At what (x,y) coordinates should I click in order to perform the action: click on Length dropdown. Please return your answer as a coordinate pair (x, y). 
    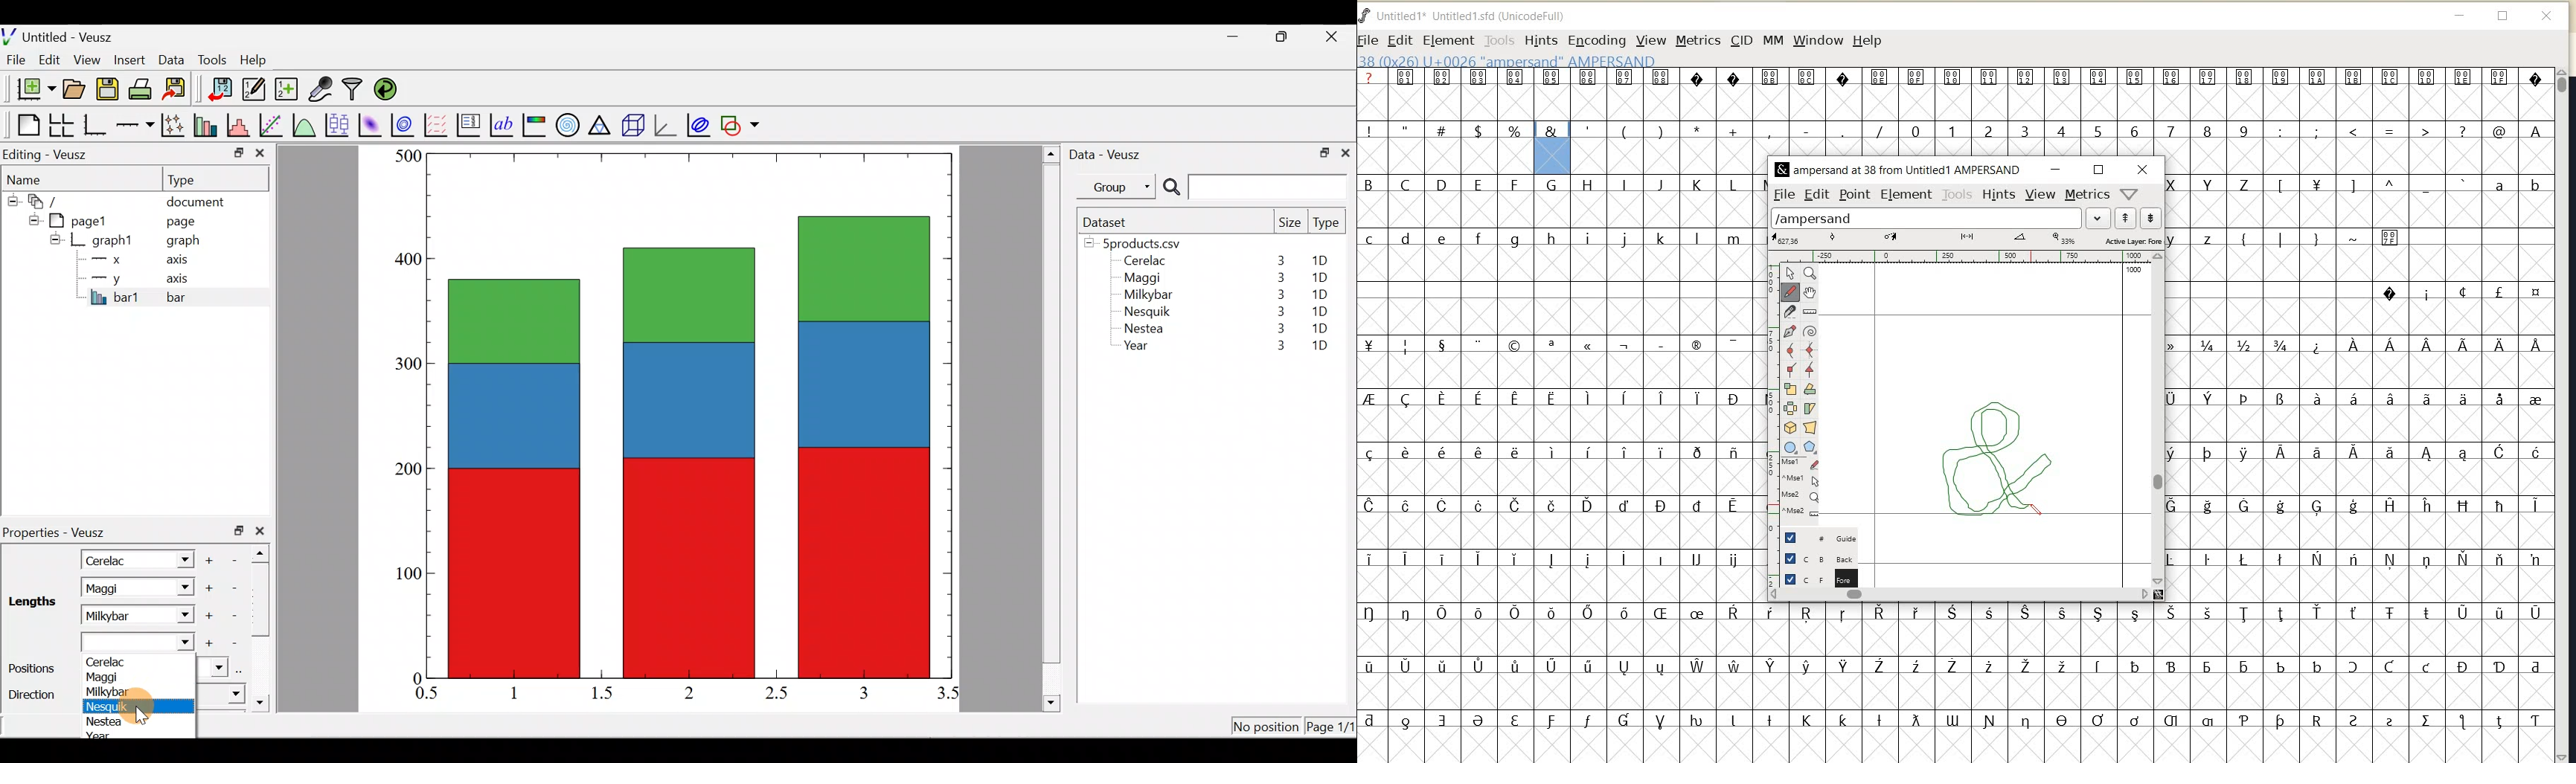
    Looking at the image, I should click on (181, 588).